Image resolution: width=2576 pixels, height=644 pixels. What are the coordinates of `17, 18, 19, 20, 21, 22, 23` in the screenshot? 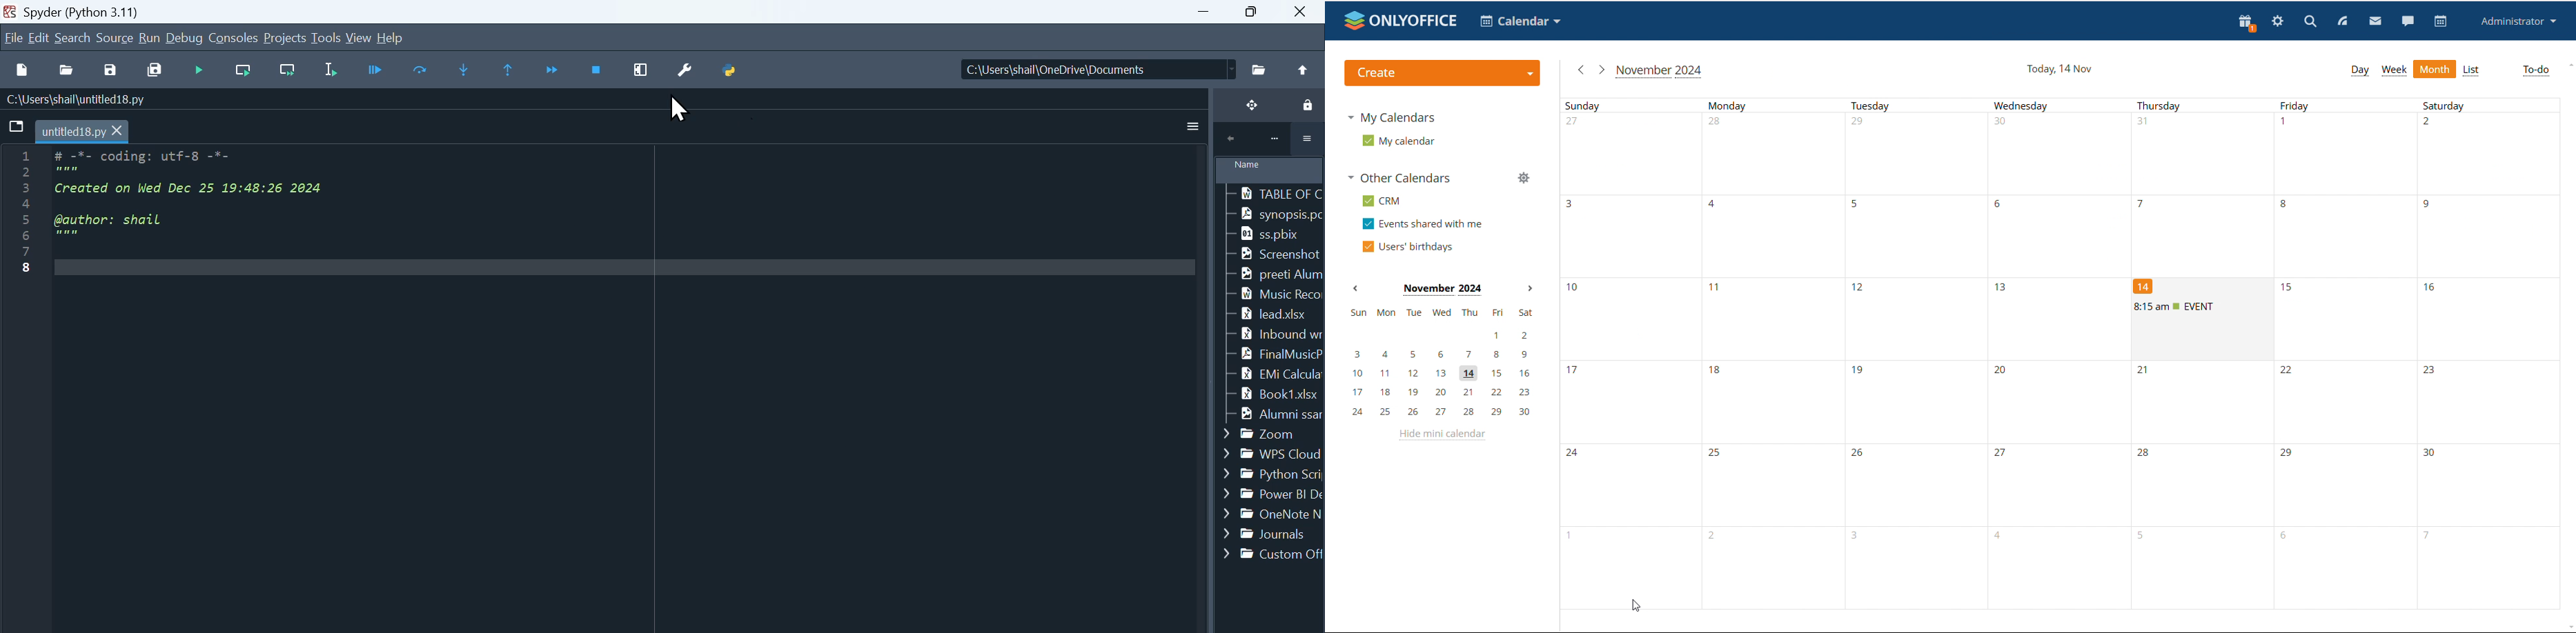 It's located at (1442, 393).